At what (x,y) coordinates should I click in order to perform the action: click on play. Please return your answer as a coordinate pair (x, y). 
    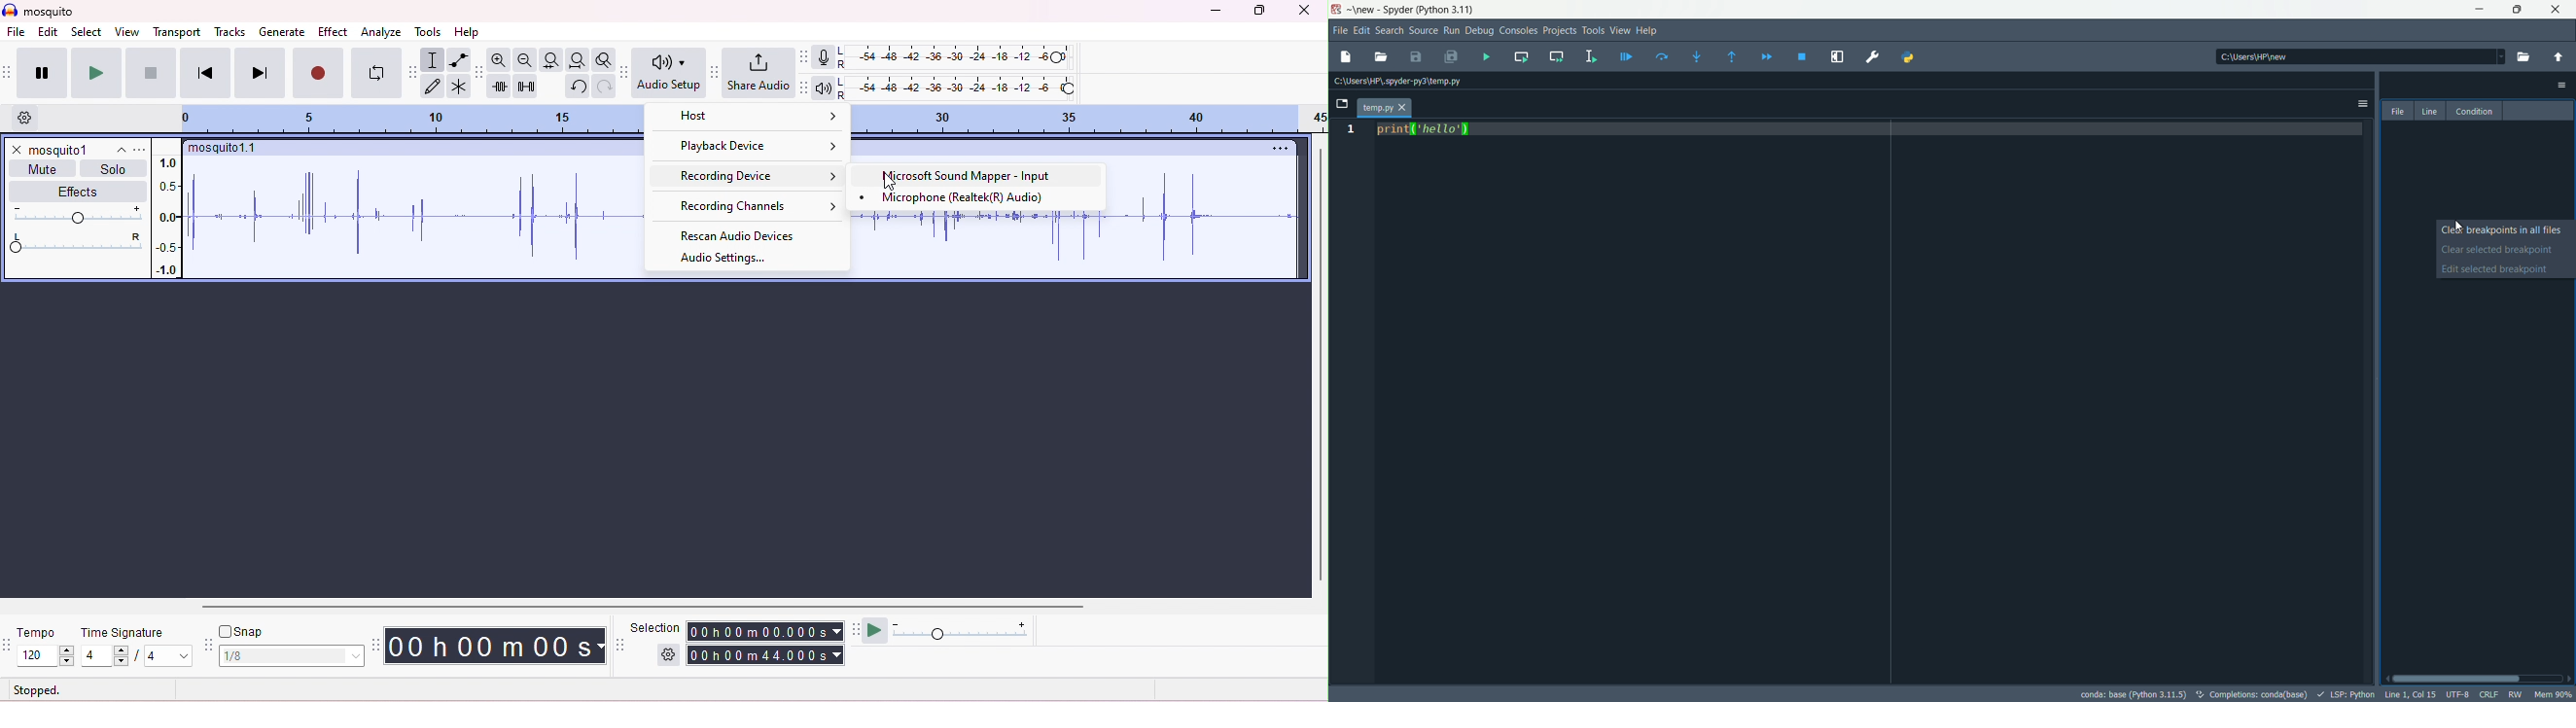
    Looking at the image, I should click on (94, 72).